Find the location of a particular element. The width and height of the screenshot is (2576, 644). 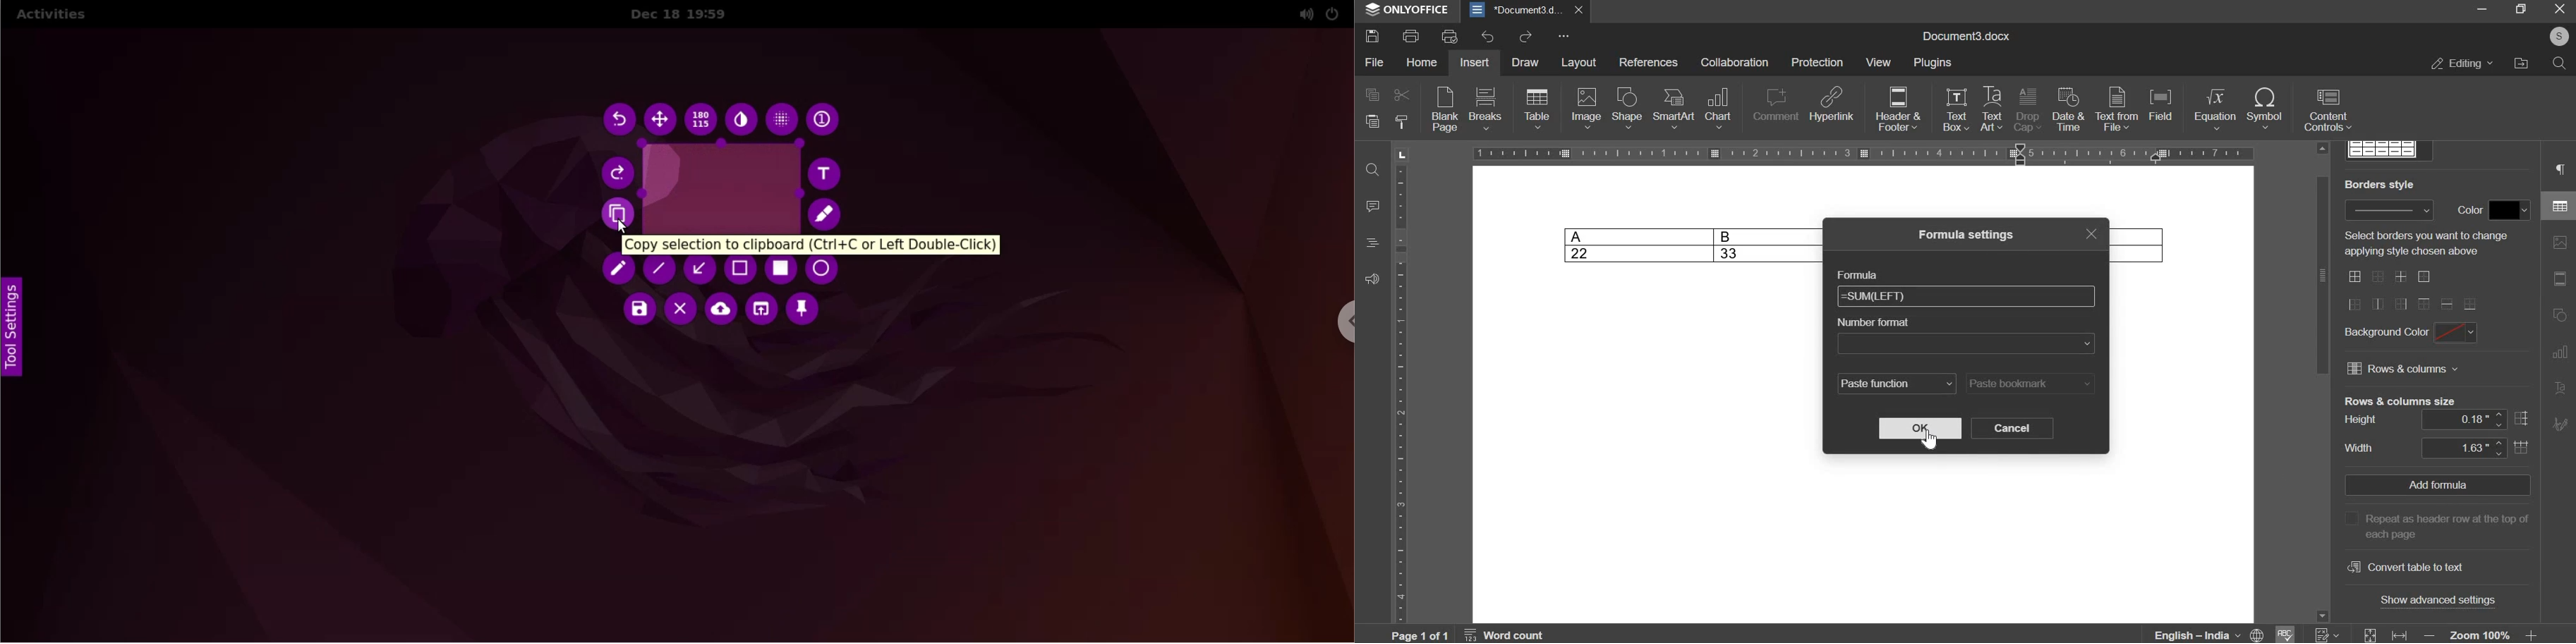

ok is located at coordinates (1920, 429).